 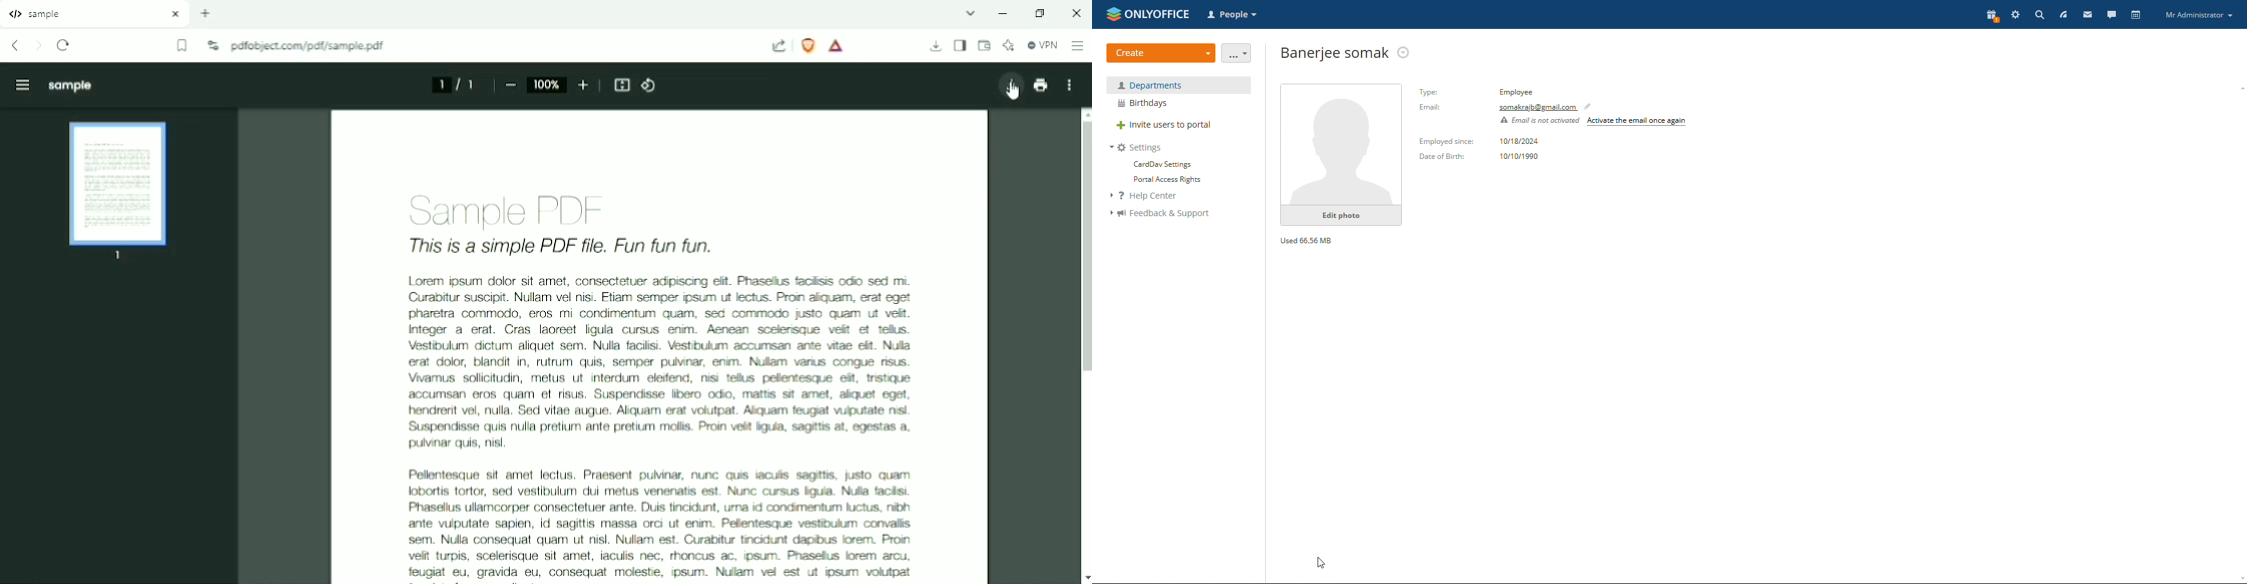 I want to click on mail, so click(x=2087, y=14).